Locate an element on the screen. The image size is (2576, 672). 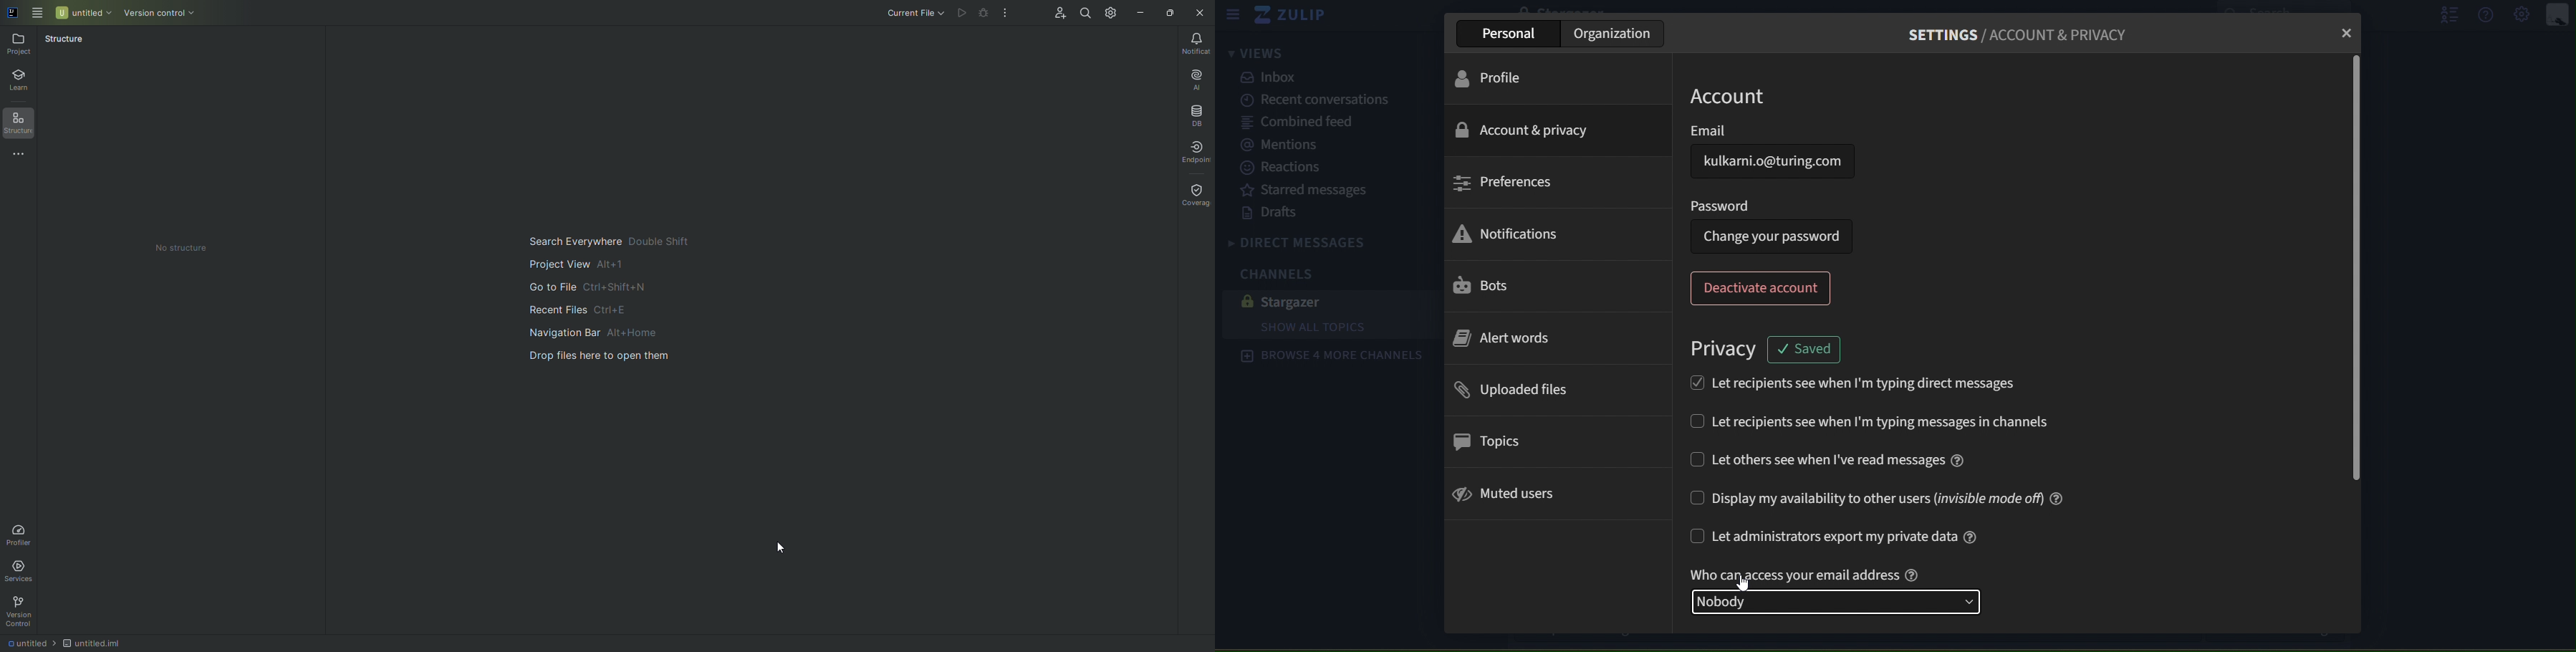
account is located at coordinates (1734, 97).